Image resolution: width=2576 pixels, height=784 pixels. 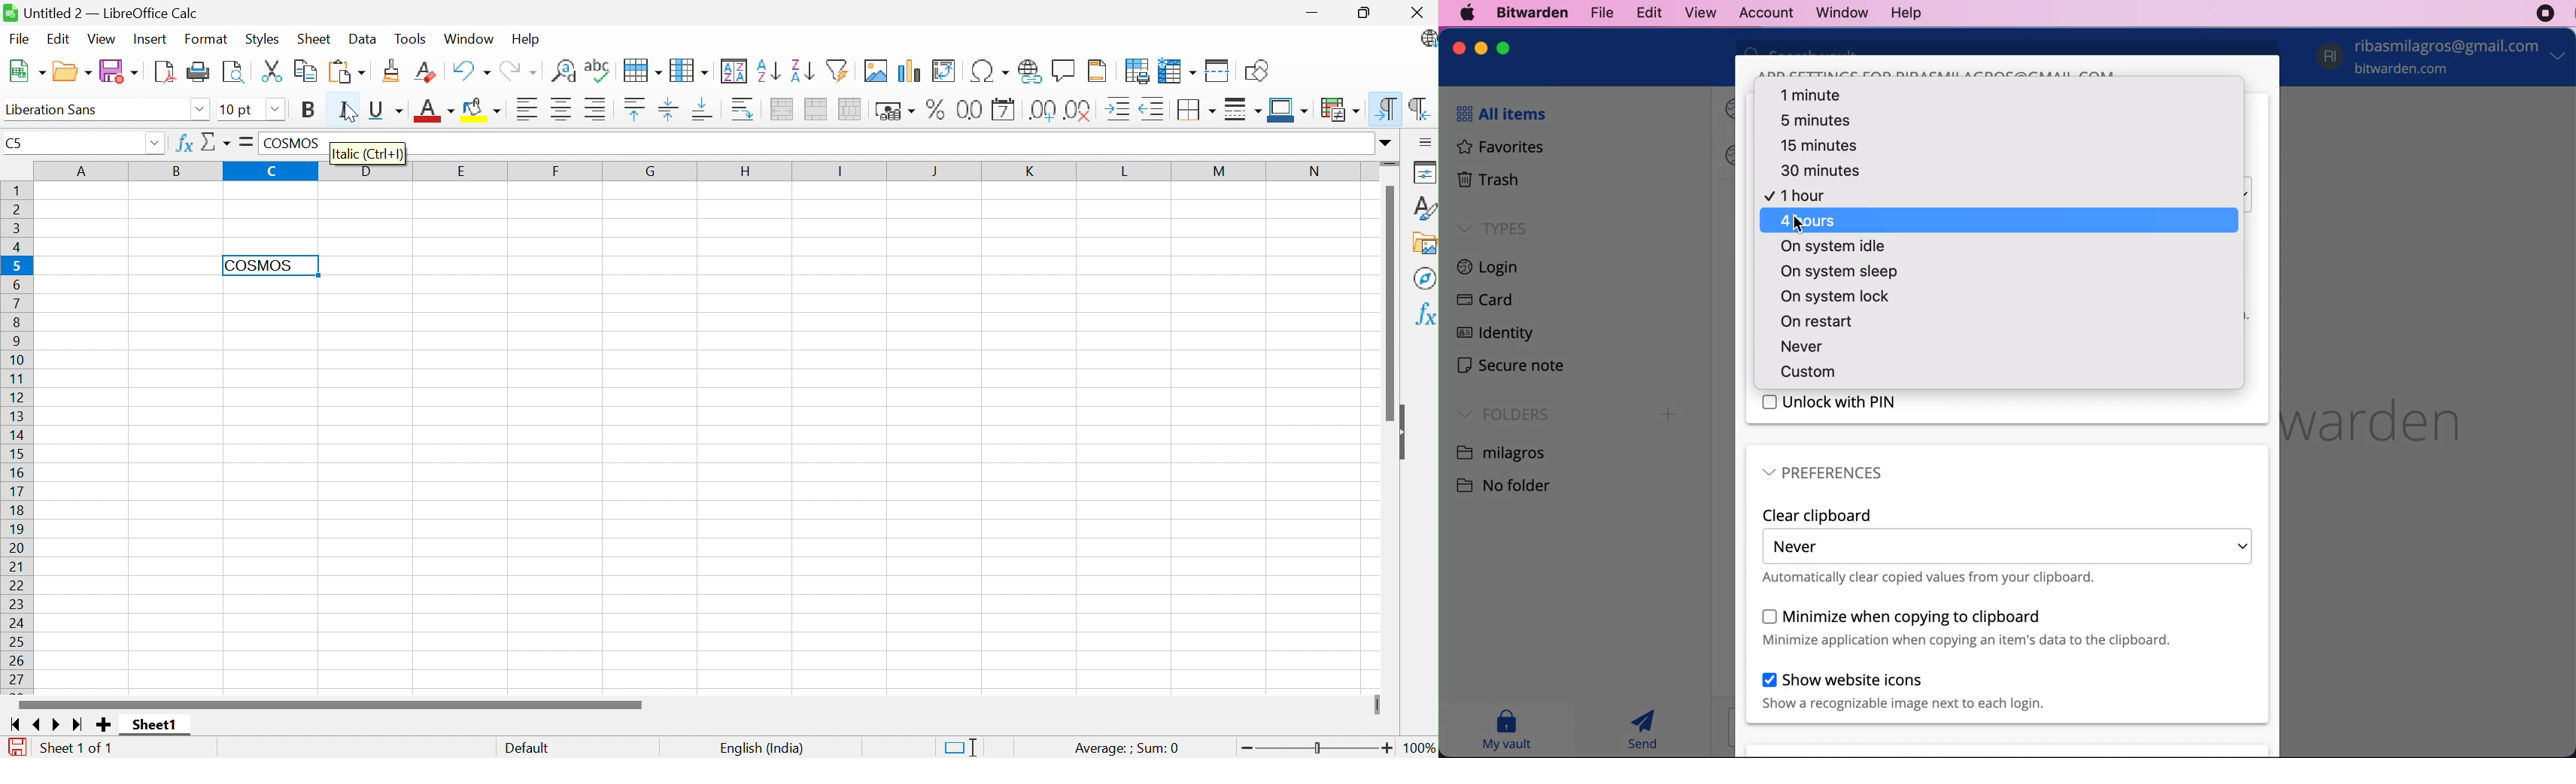 I want to click on preferences, so click(x=1824, y=472).